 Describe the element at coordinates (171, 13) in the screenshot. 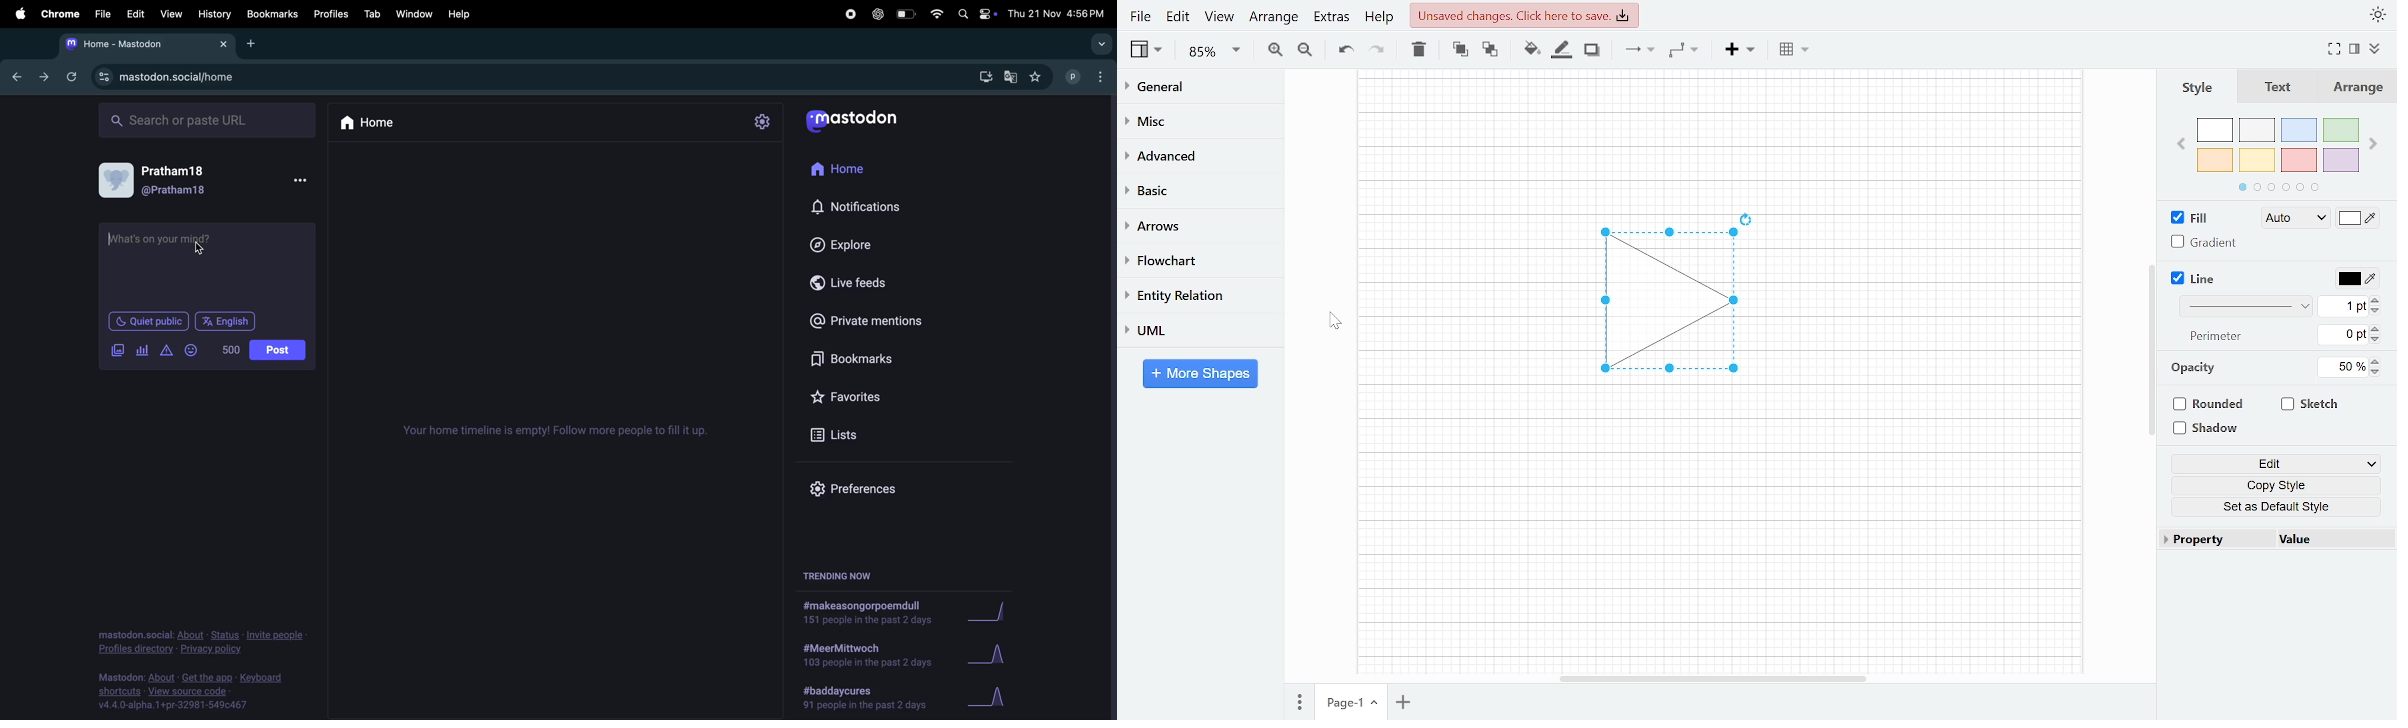

I see `view` at that location.